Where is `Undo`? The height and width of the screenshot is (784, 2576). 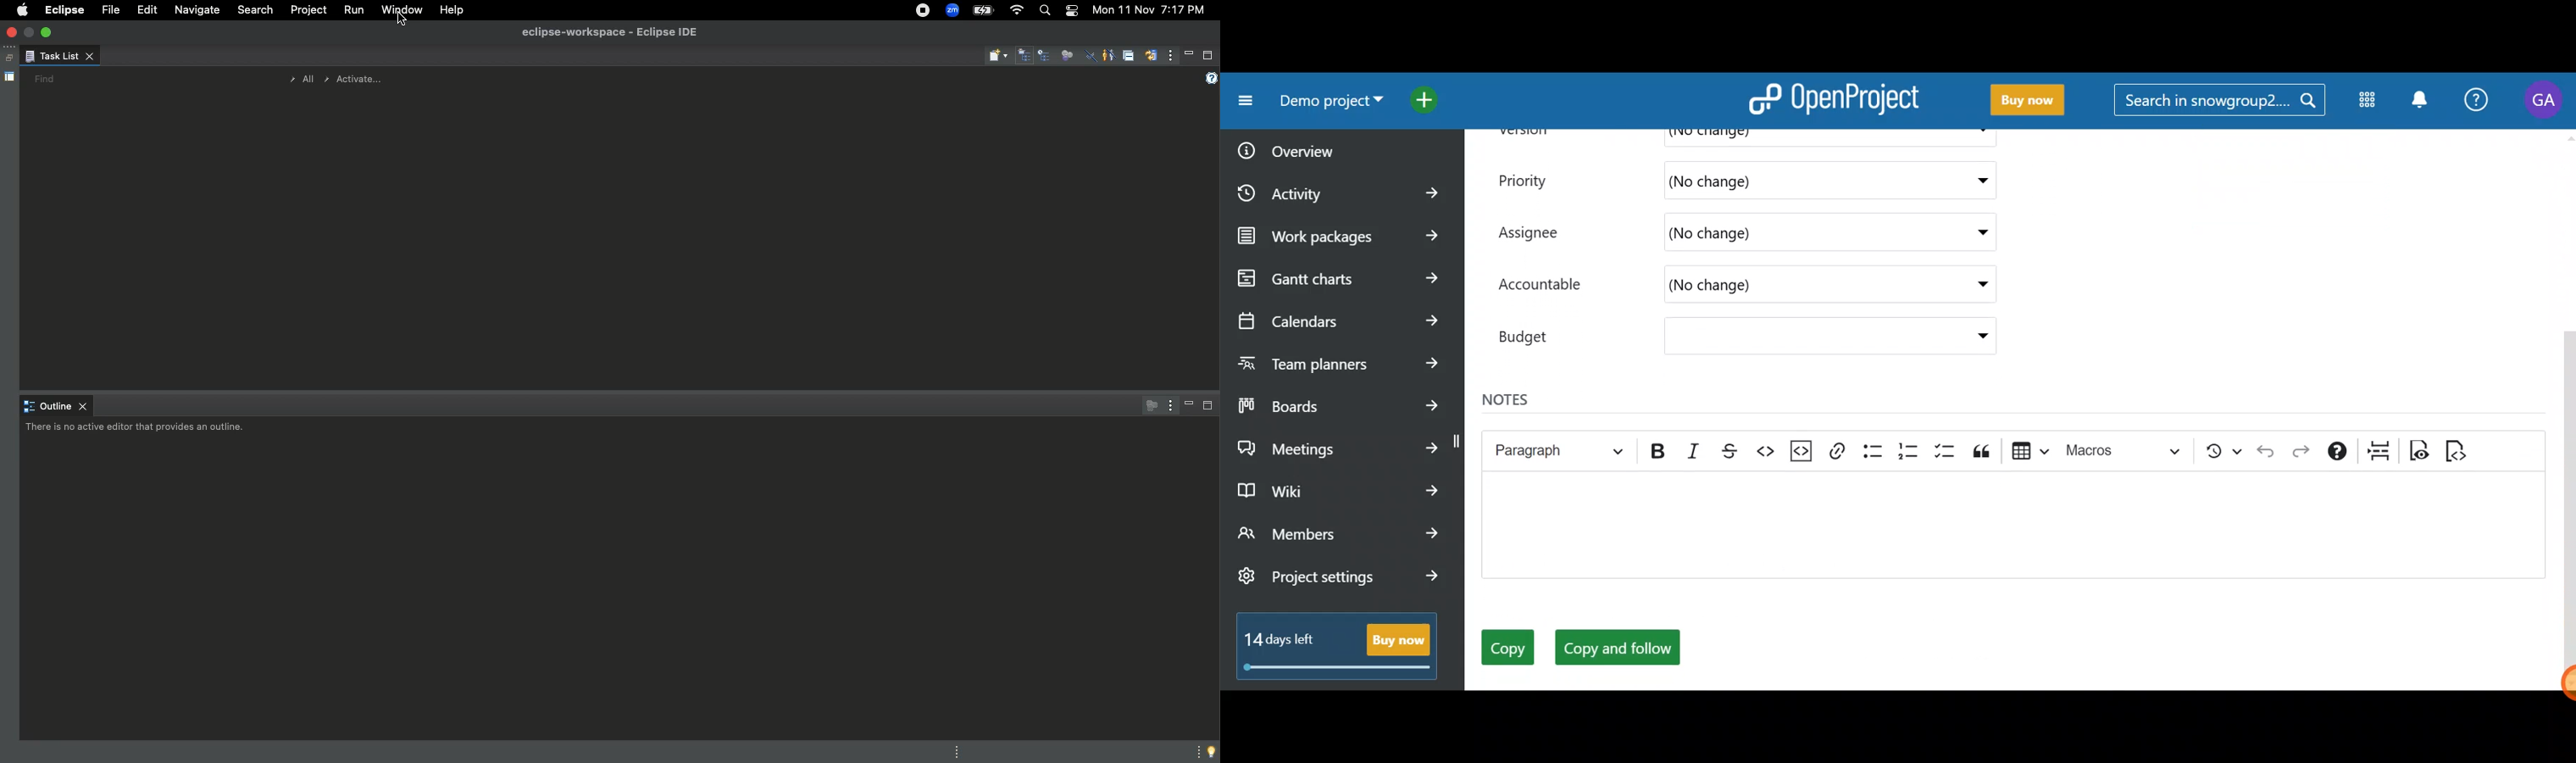 Undo is located at coordinates (2266, 453).